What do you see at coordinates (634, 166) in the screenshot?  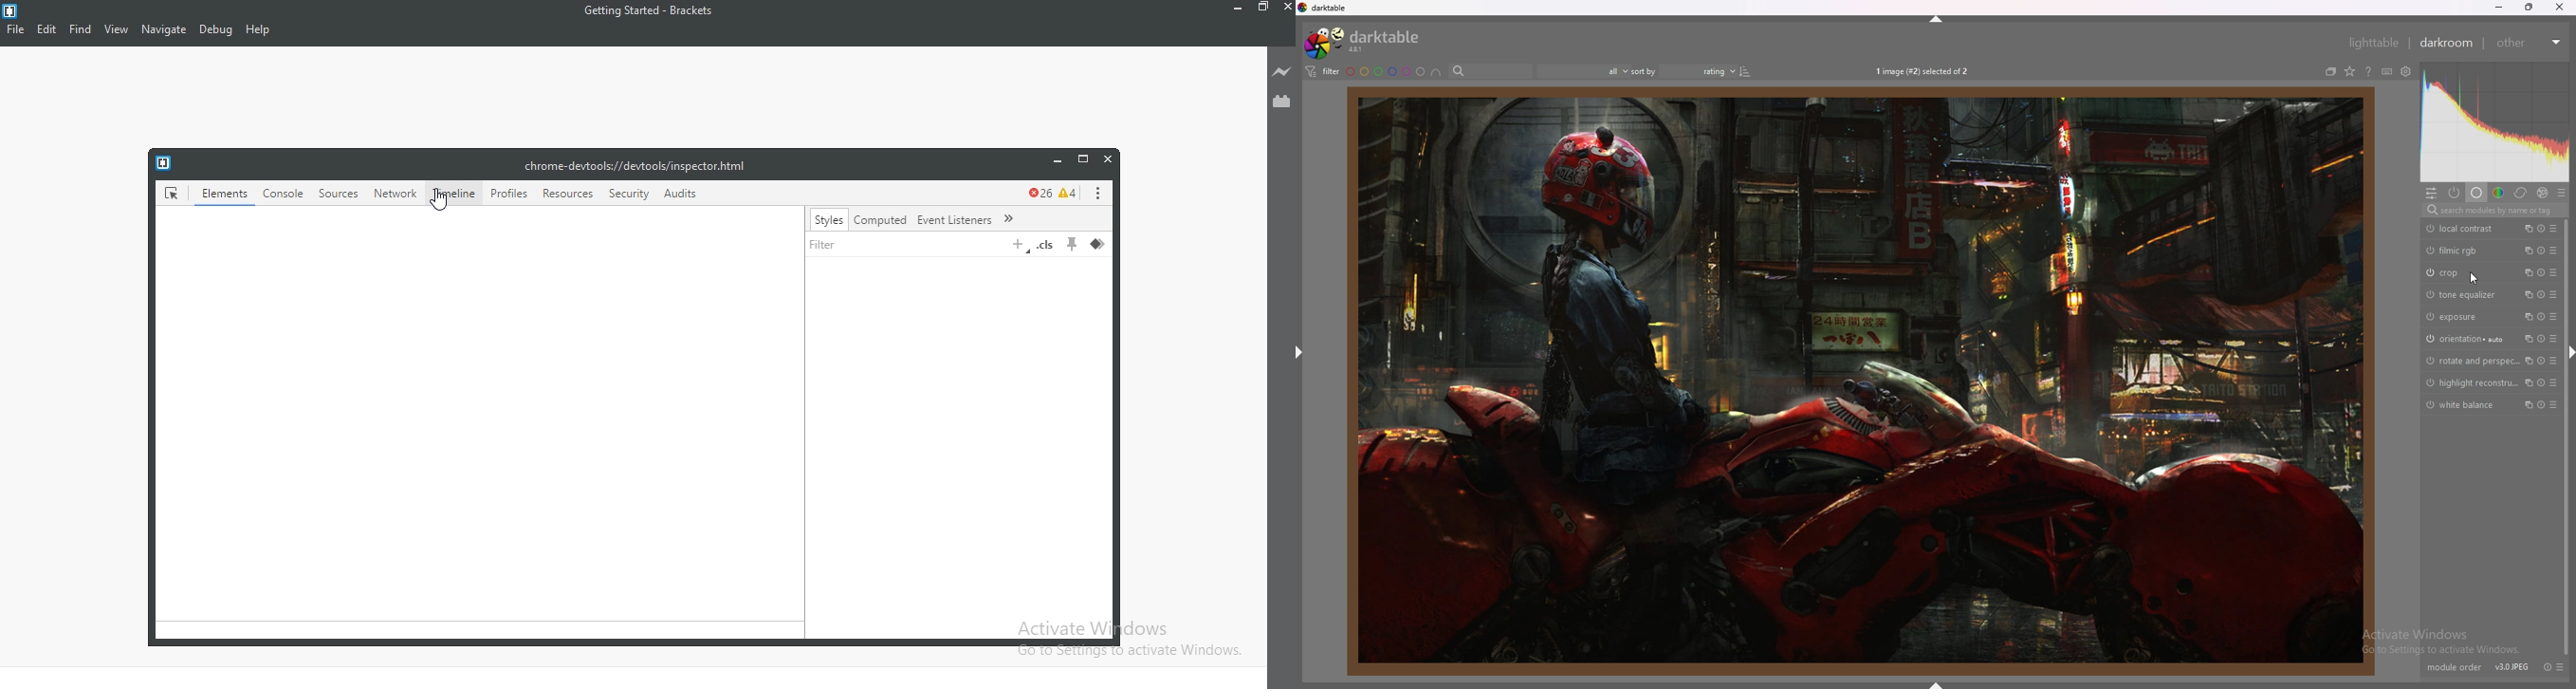 I see `chrome-devtools://devtools/inspector.html` at bounding box center [634, 166].